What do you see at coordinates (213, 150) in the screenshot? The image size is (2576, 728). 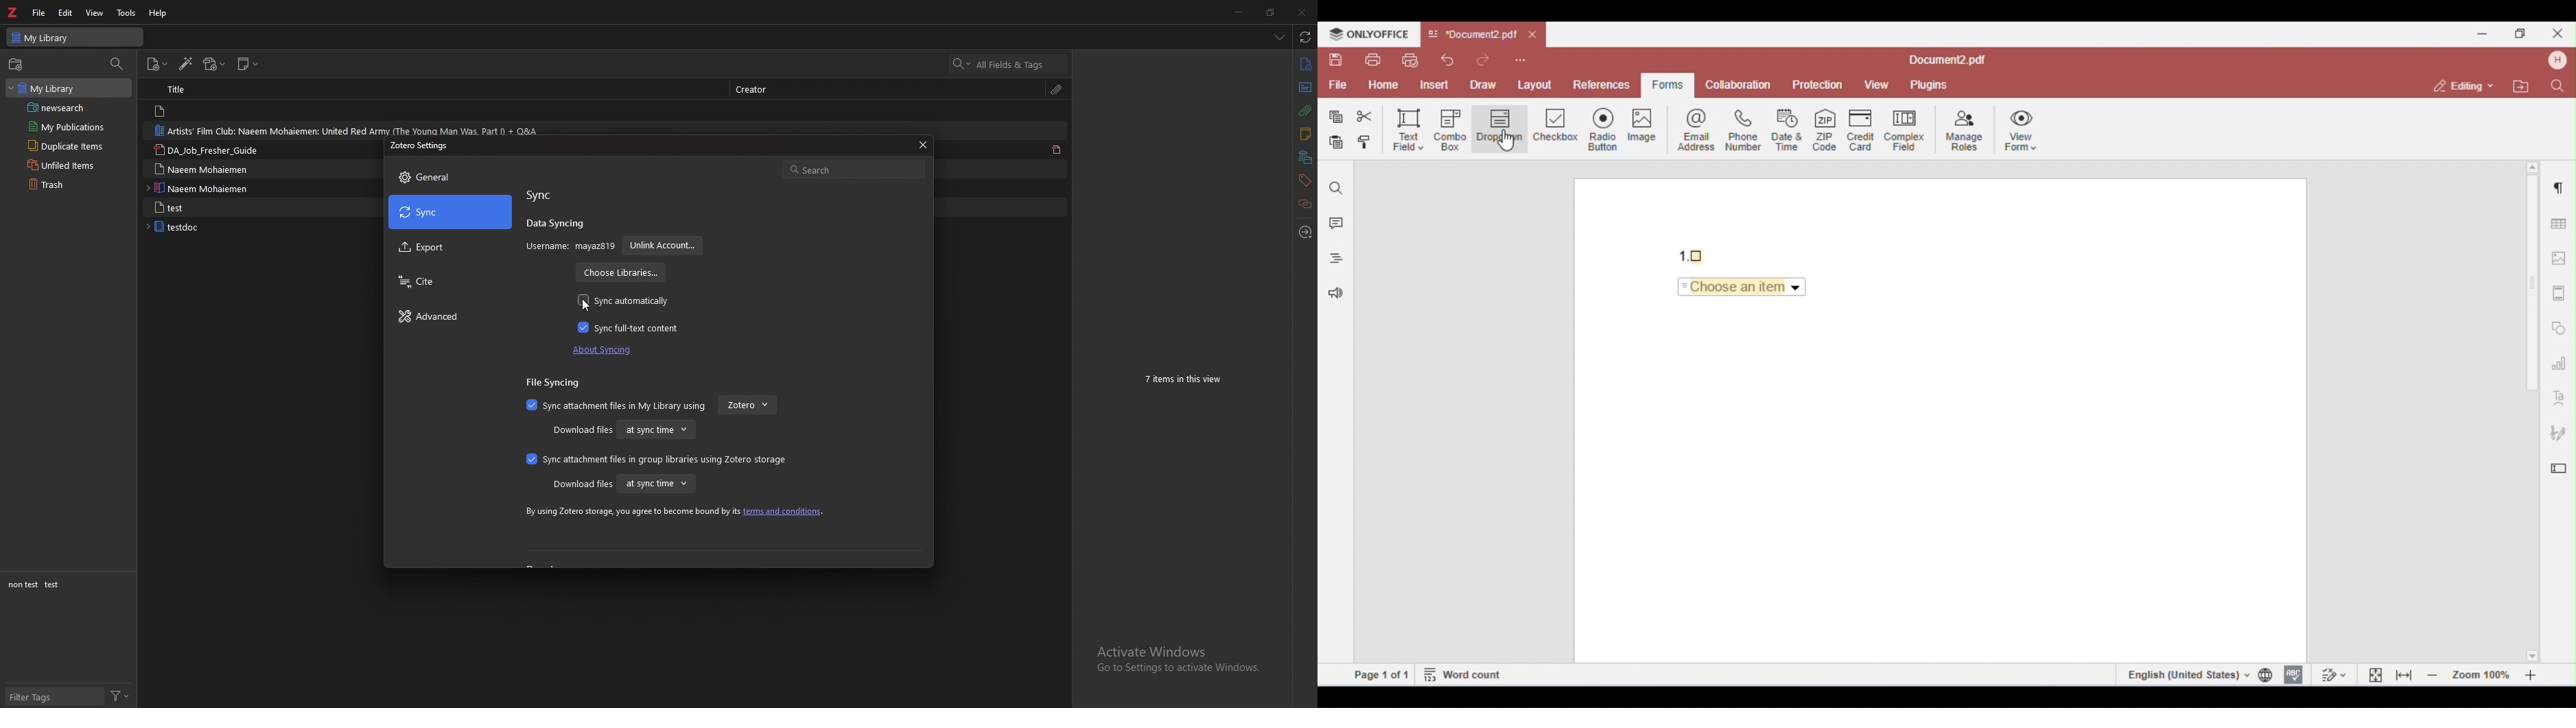 I see `da_job_fresher_guide` at bounding box center [213, 150].